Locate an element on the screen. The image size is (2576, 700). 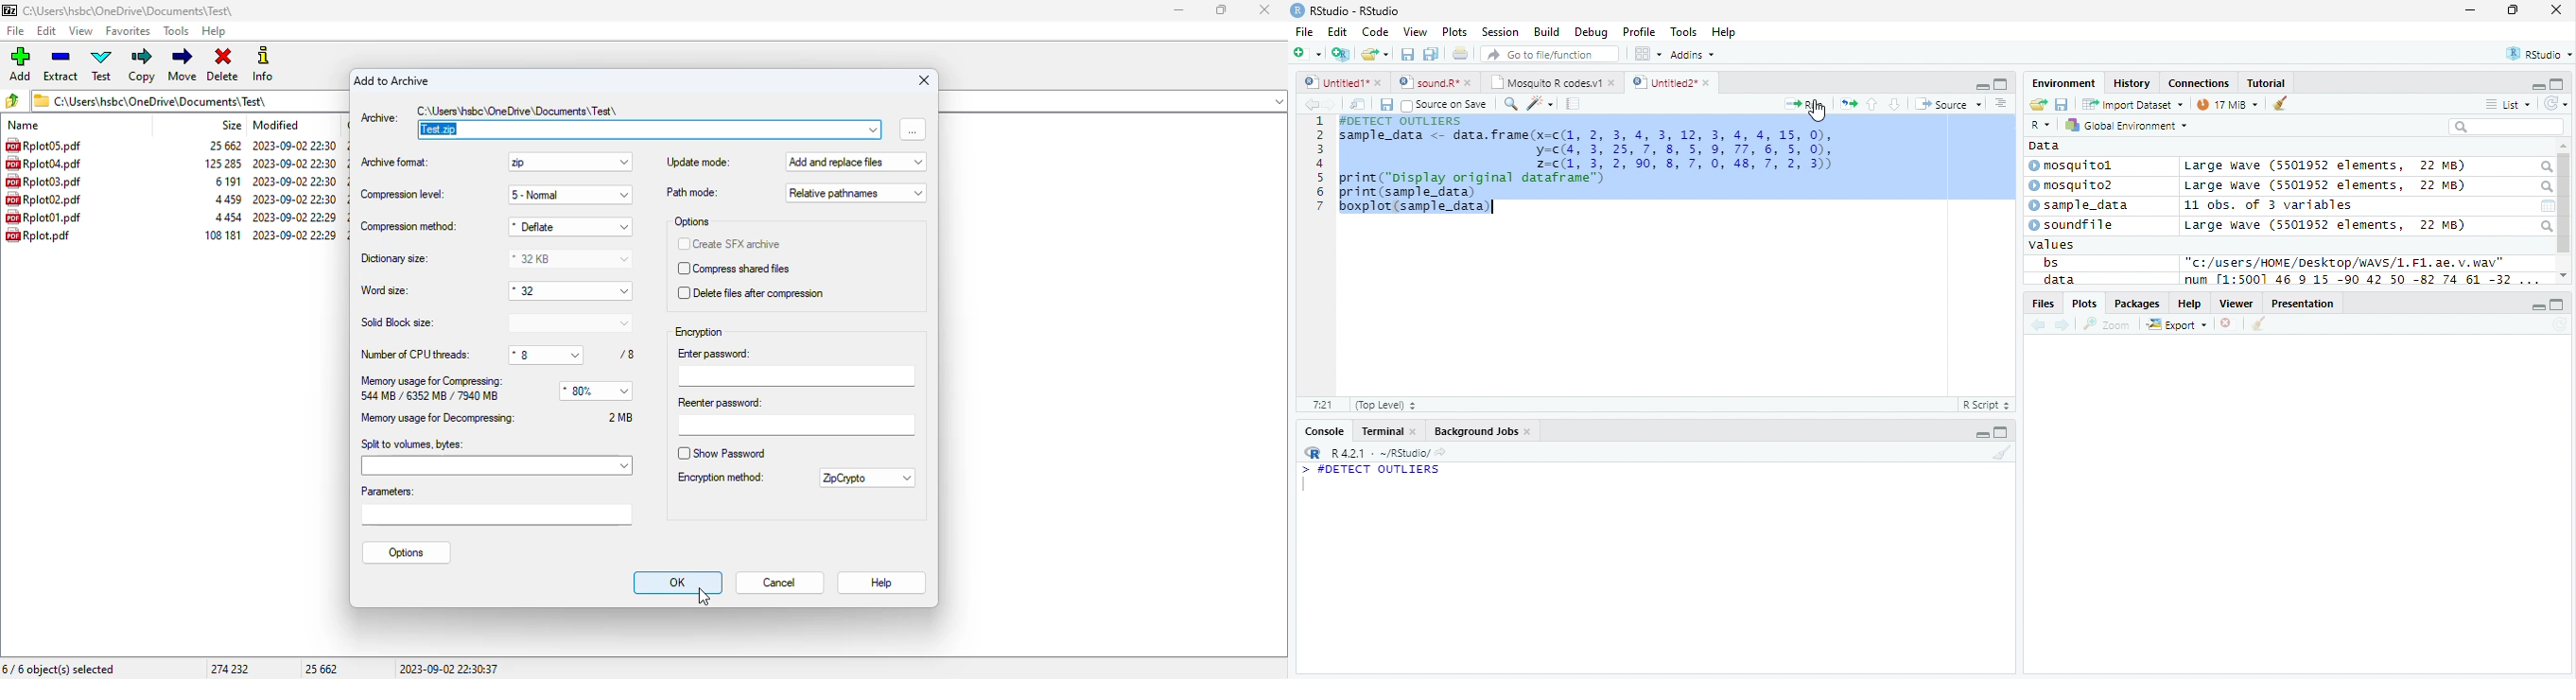
5 - normal is located at coordinates (570, 196).